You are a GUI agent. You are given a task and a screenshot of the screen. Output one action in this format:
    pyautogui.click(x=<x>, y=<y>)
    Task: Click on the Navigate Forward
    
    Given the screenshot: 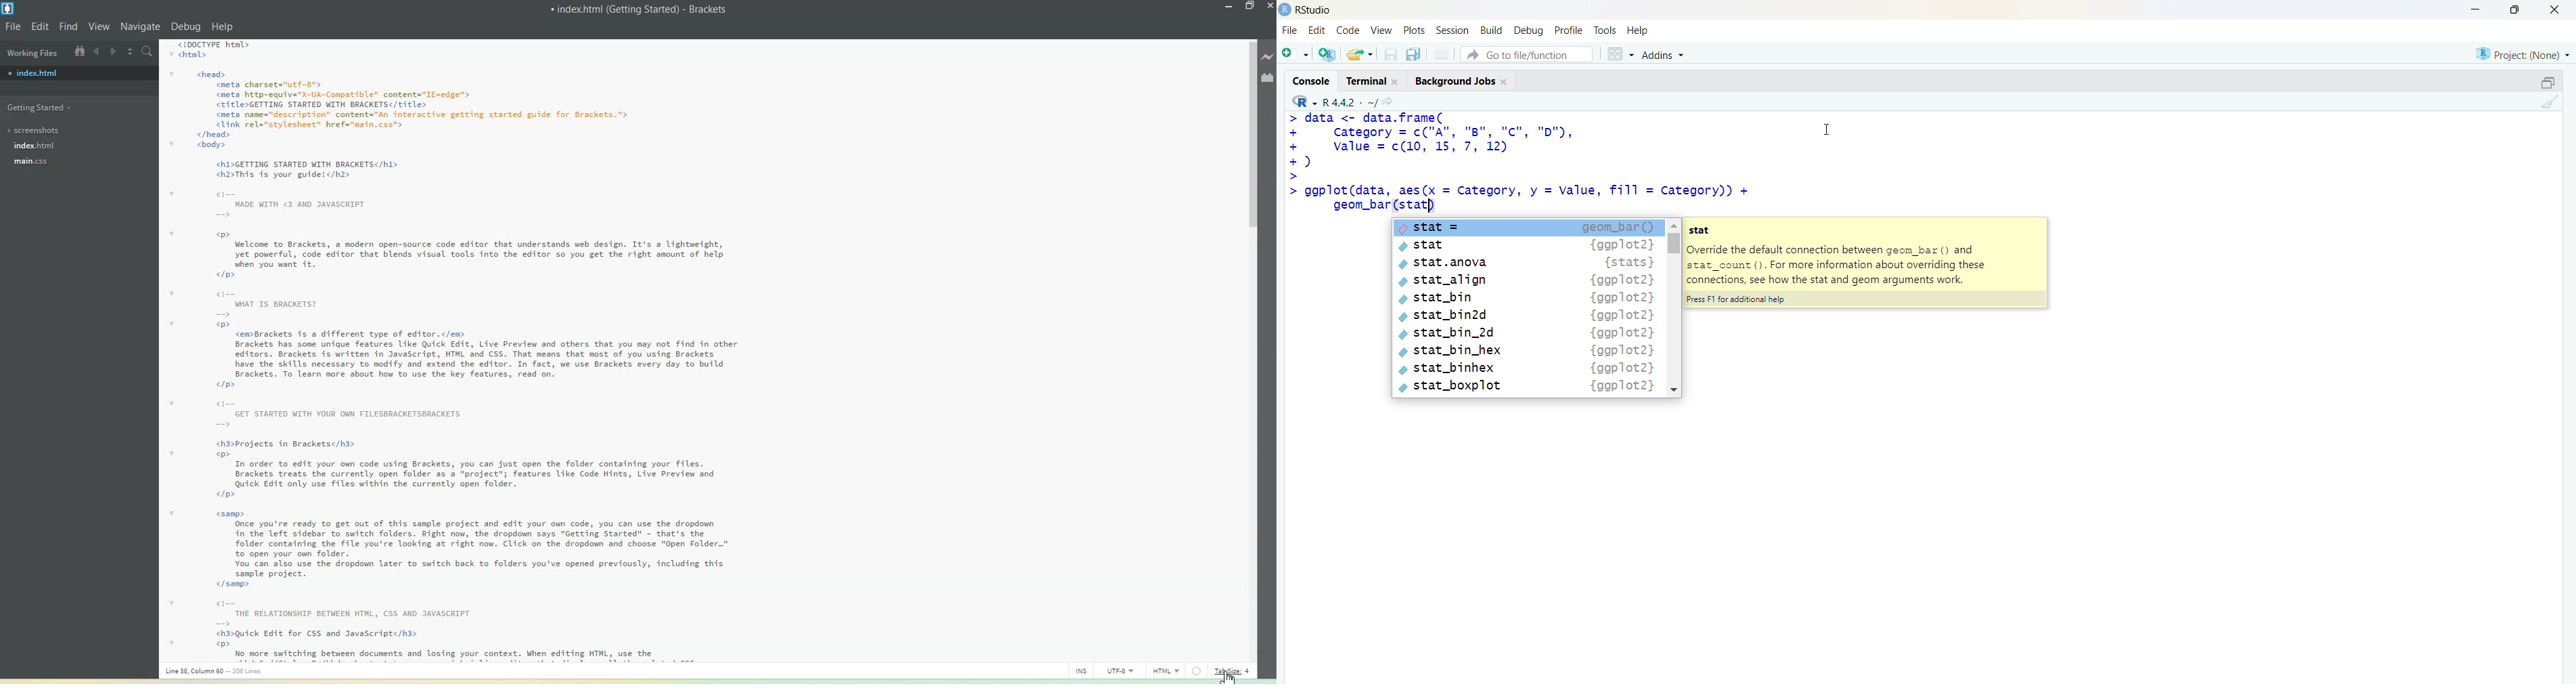 What is the action you would take?
    pyautogui.click(x=114, y=51)
    